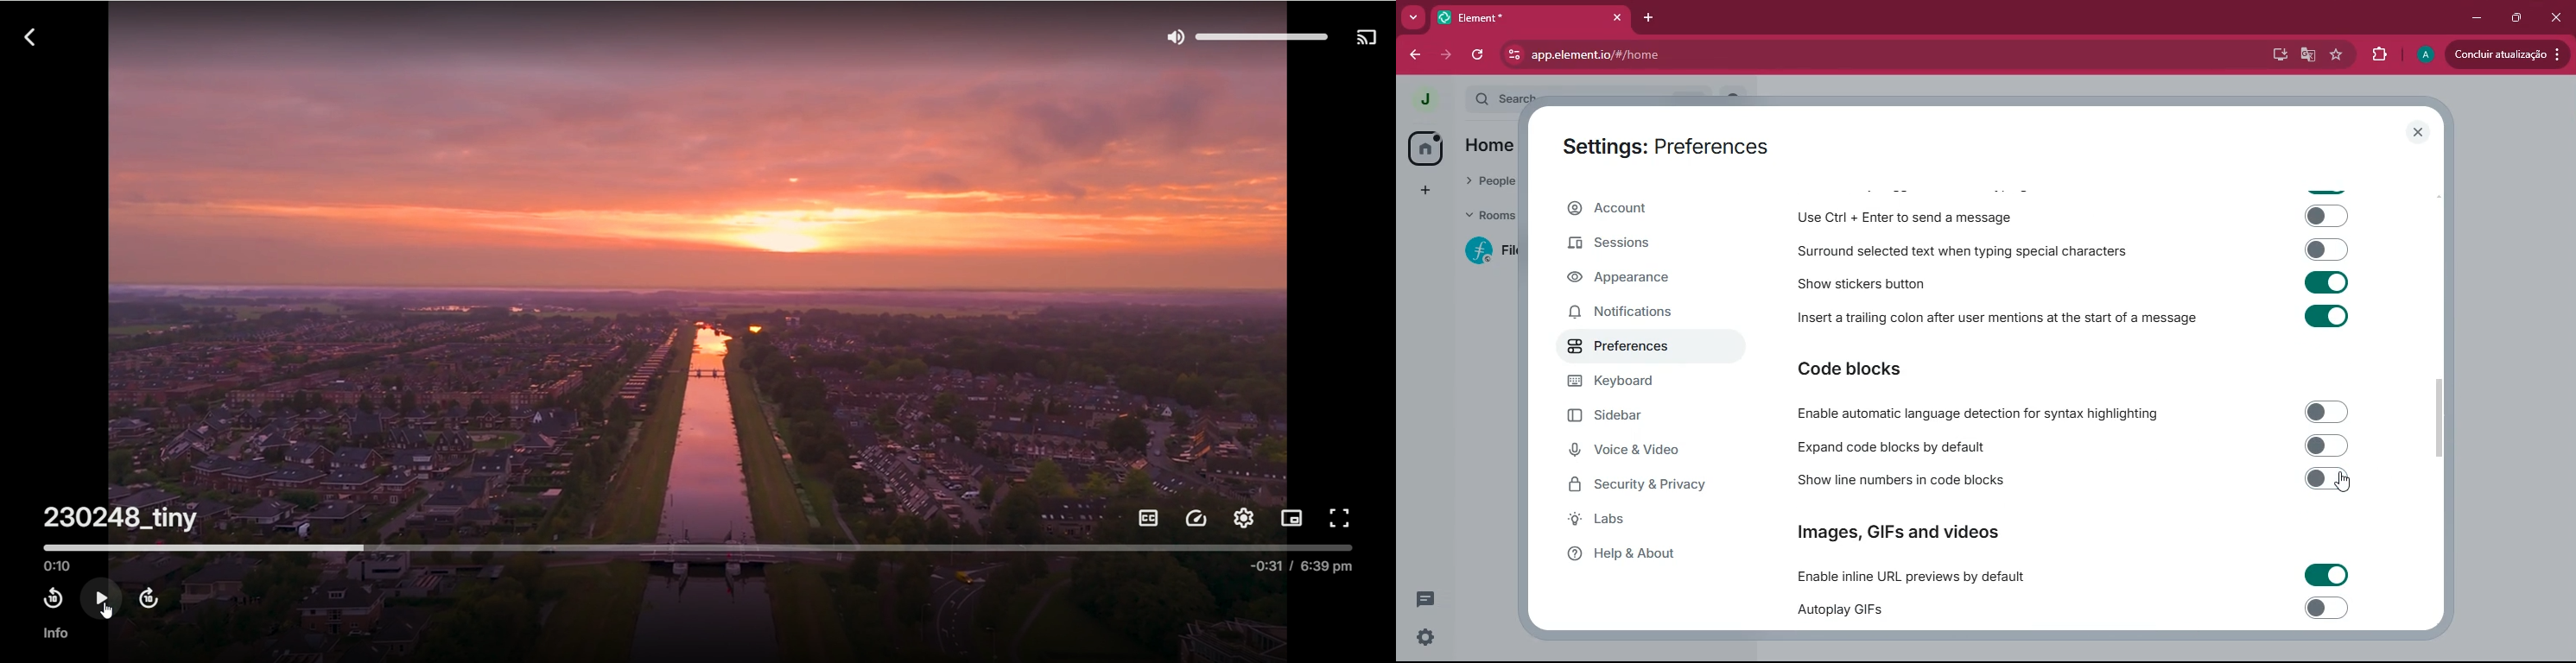 This screenshot has height=672, width=2576. What do you see at coordinates (2508, 54) in the screenshot?
I see `conduir atualizacao` at bounding box center [2508, 54].